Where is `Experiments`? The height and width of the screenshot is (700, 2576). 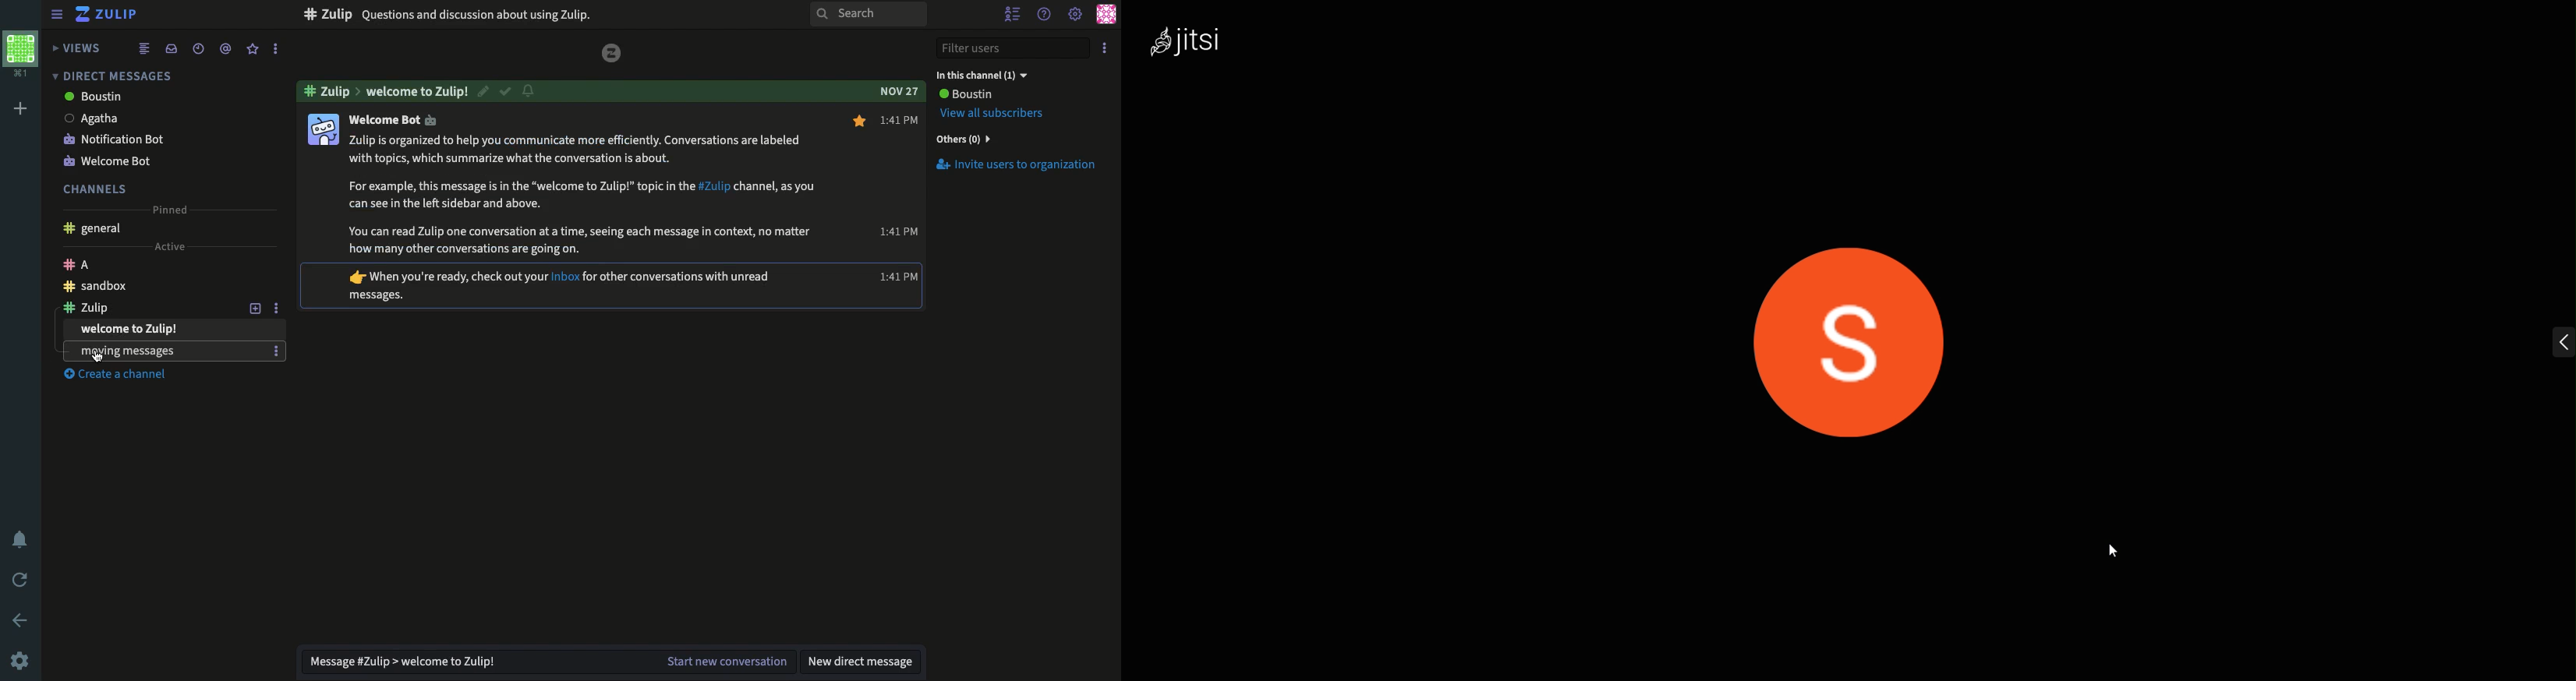 Experiments is located at coordinates (158, 351).